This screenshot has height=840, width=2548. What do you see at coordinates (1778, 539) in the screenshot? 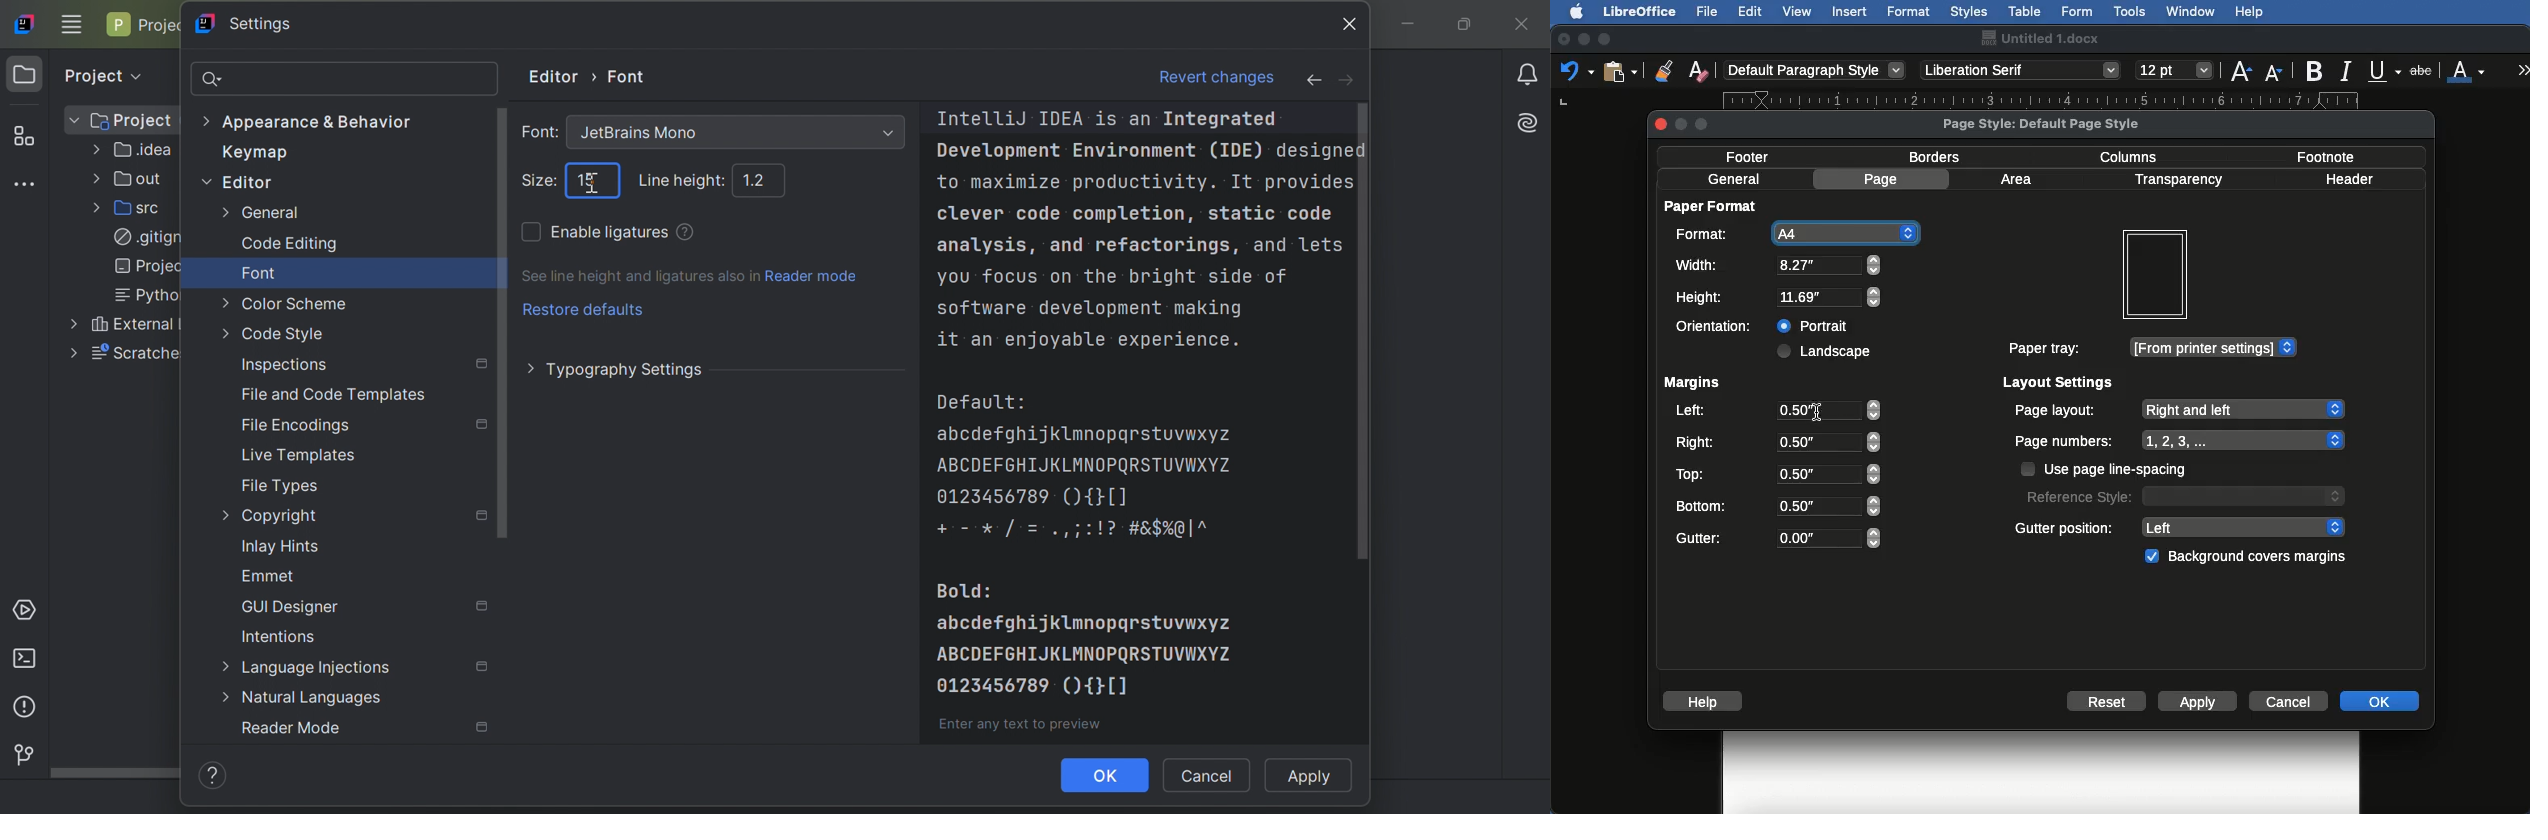
I see `Gutter` at bounding box center [1778, 539].